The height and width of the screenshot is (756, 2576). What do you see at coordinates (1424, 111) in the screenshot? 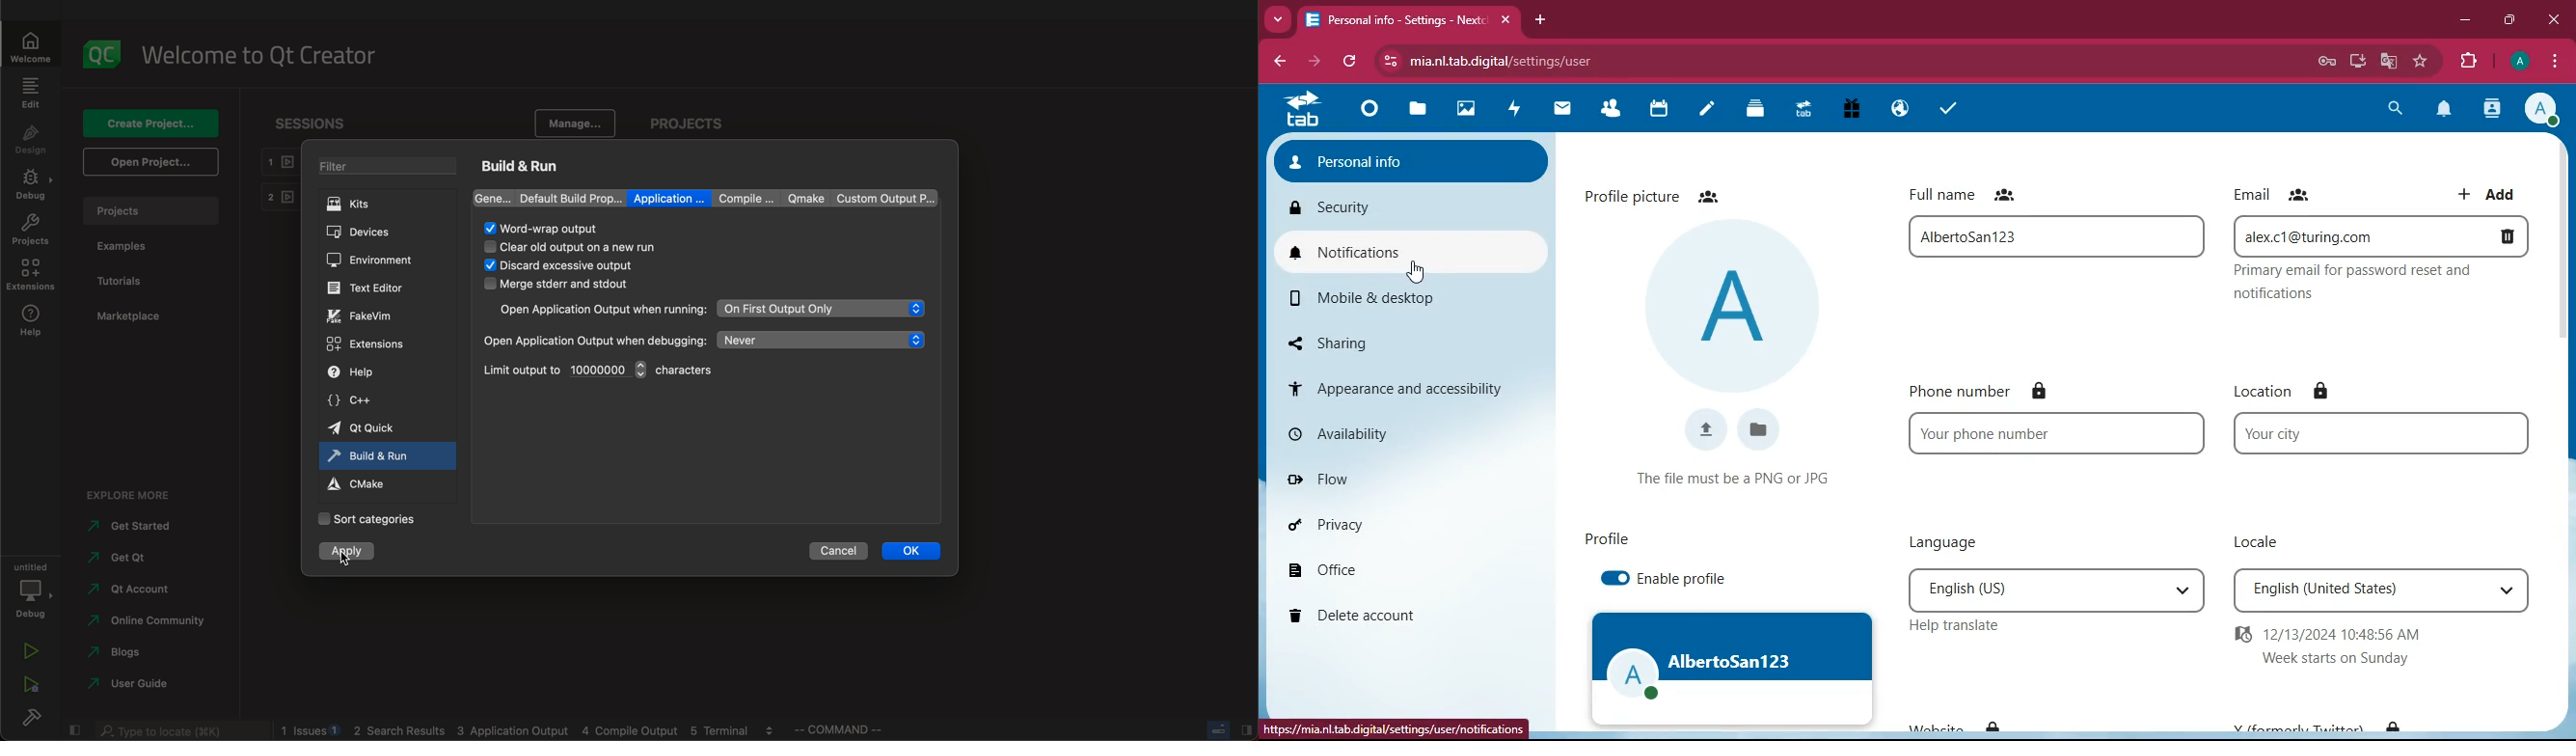
I see `files` at bounding box center [1424, 111].